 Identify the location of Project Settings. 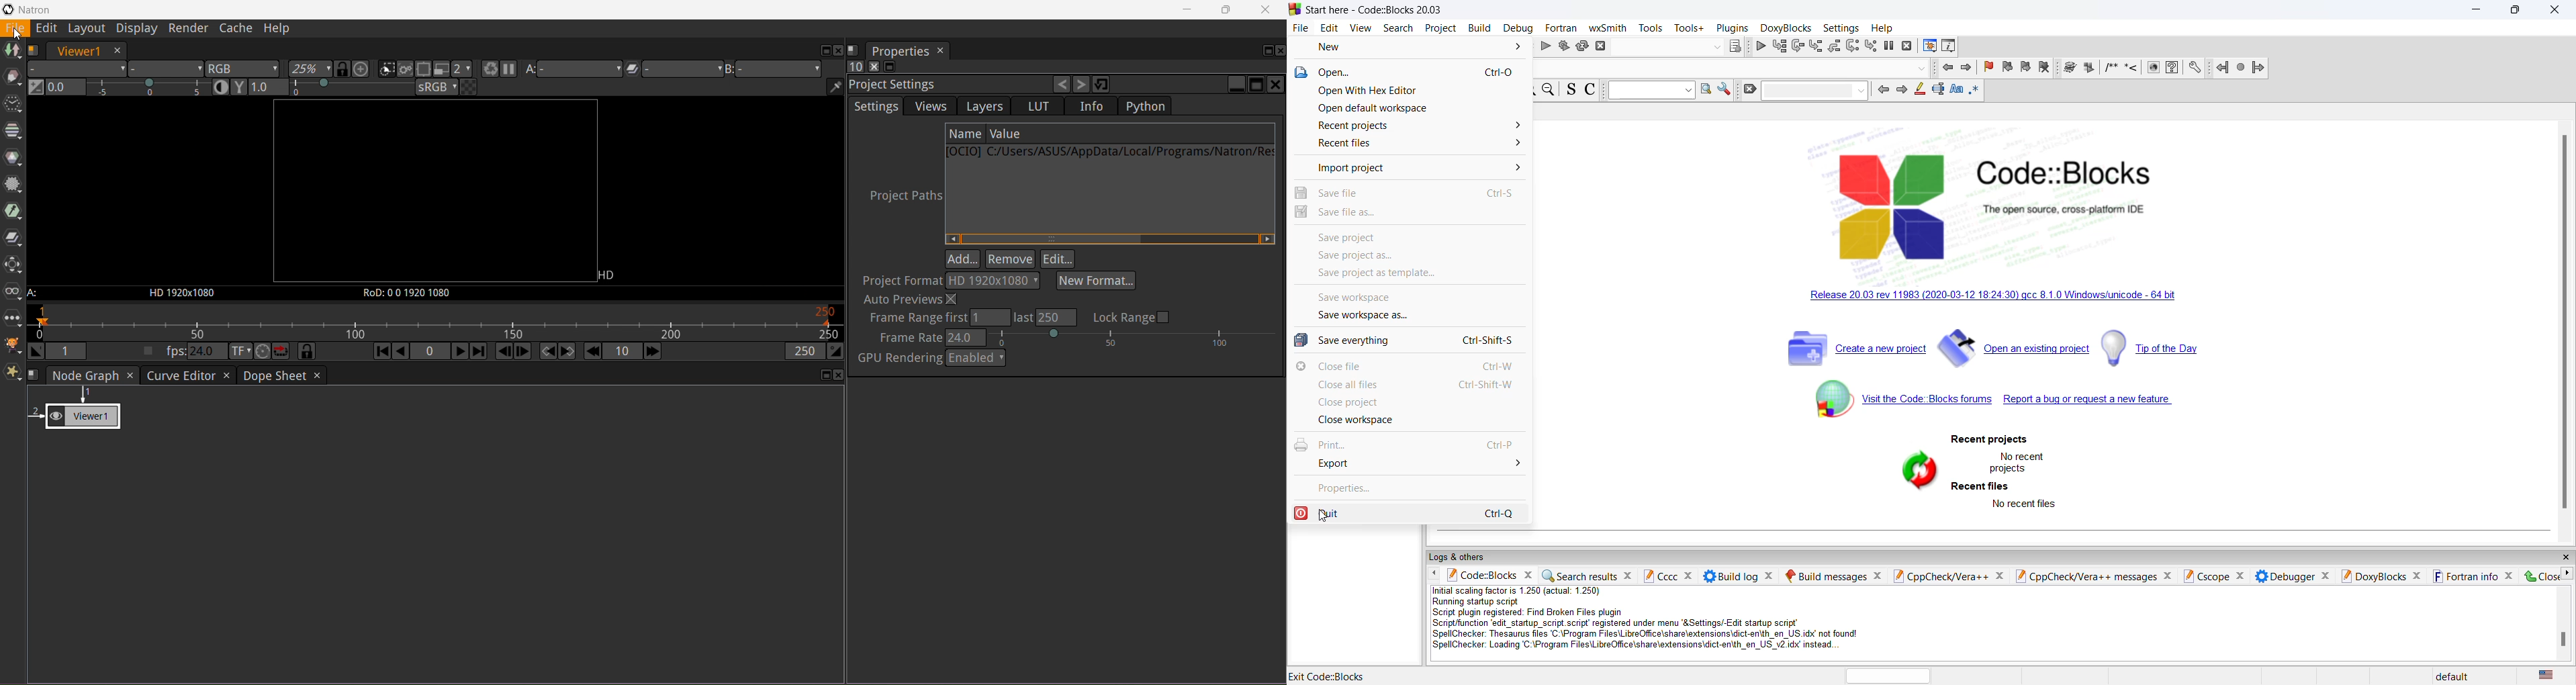
(896, 85).